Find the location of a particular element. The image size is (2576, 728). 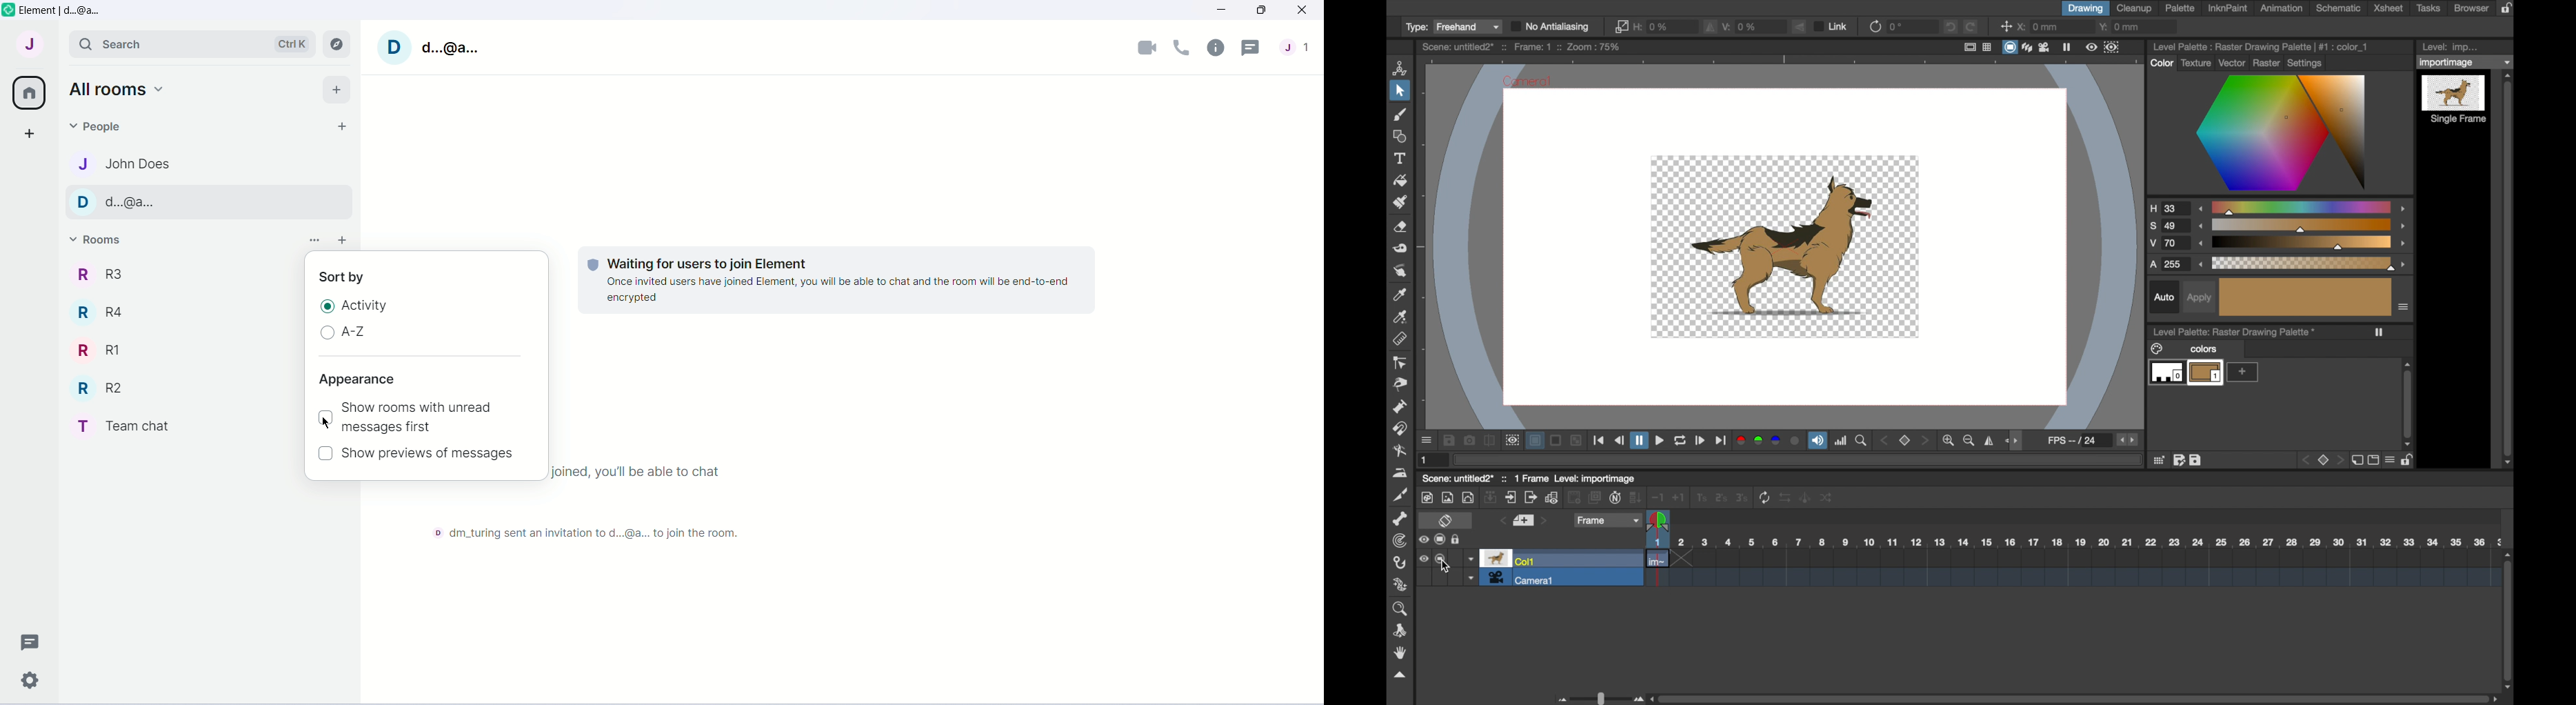

Room Name-team chat is located at coordinates (132, 426).